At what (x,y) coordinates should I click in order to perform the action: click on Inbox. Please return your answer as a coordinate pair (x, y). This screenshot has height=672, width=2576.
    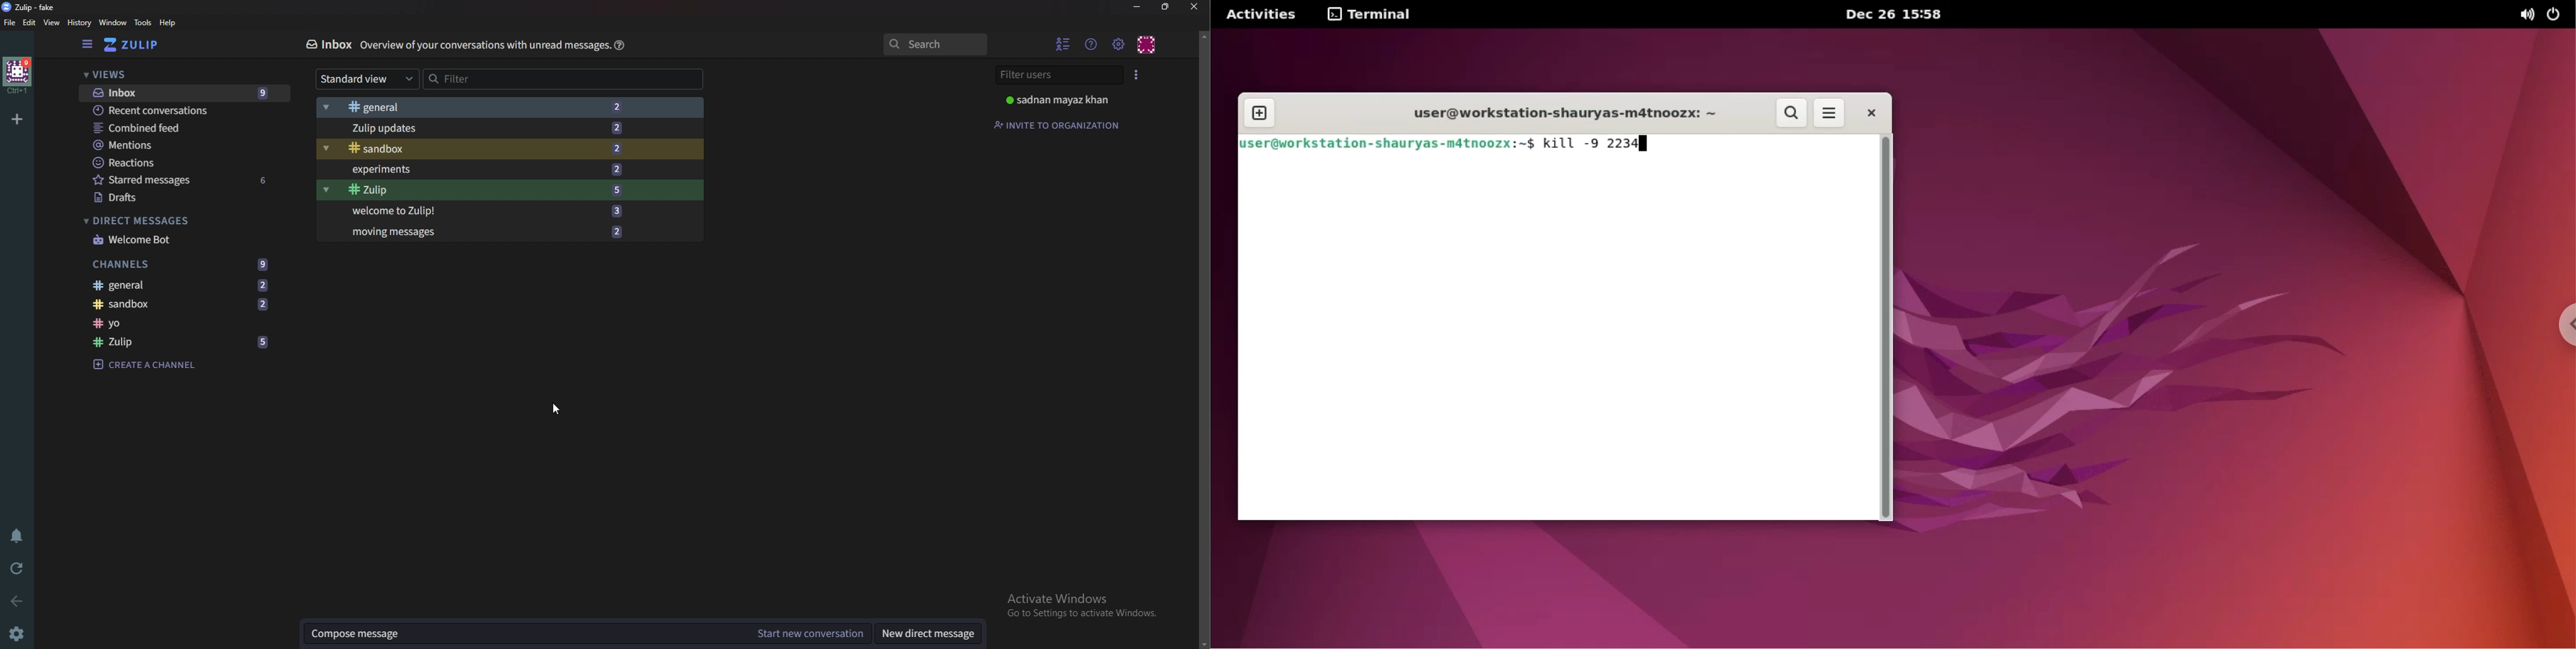
    Looking at the image, I should click on (330, 44).